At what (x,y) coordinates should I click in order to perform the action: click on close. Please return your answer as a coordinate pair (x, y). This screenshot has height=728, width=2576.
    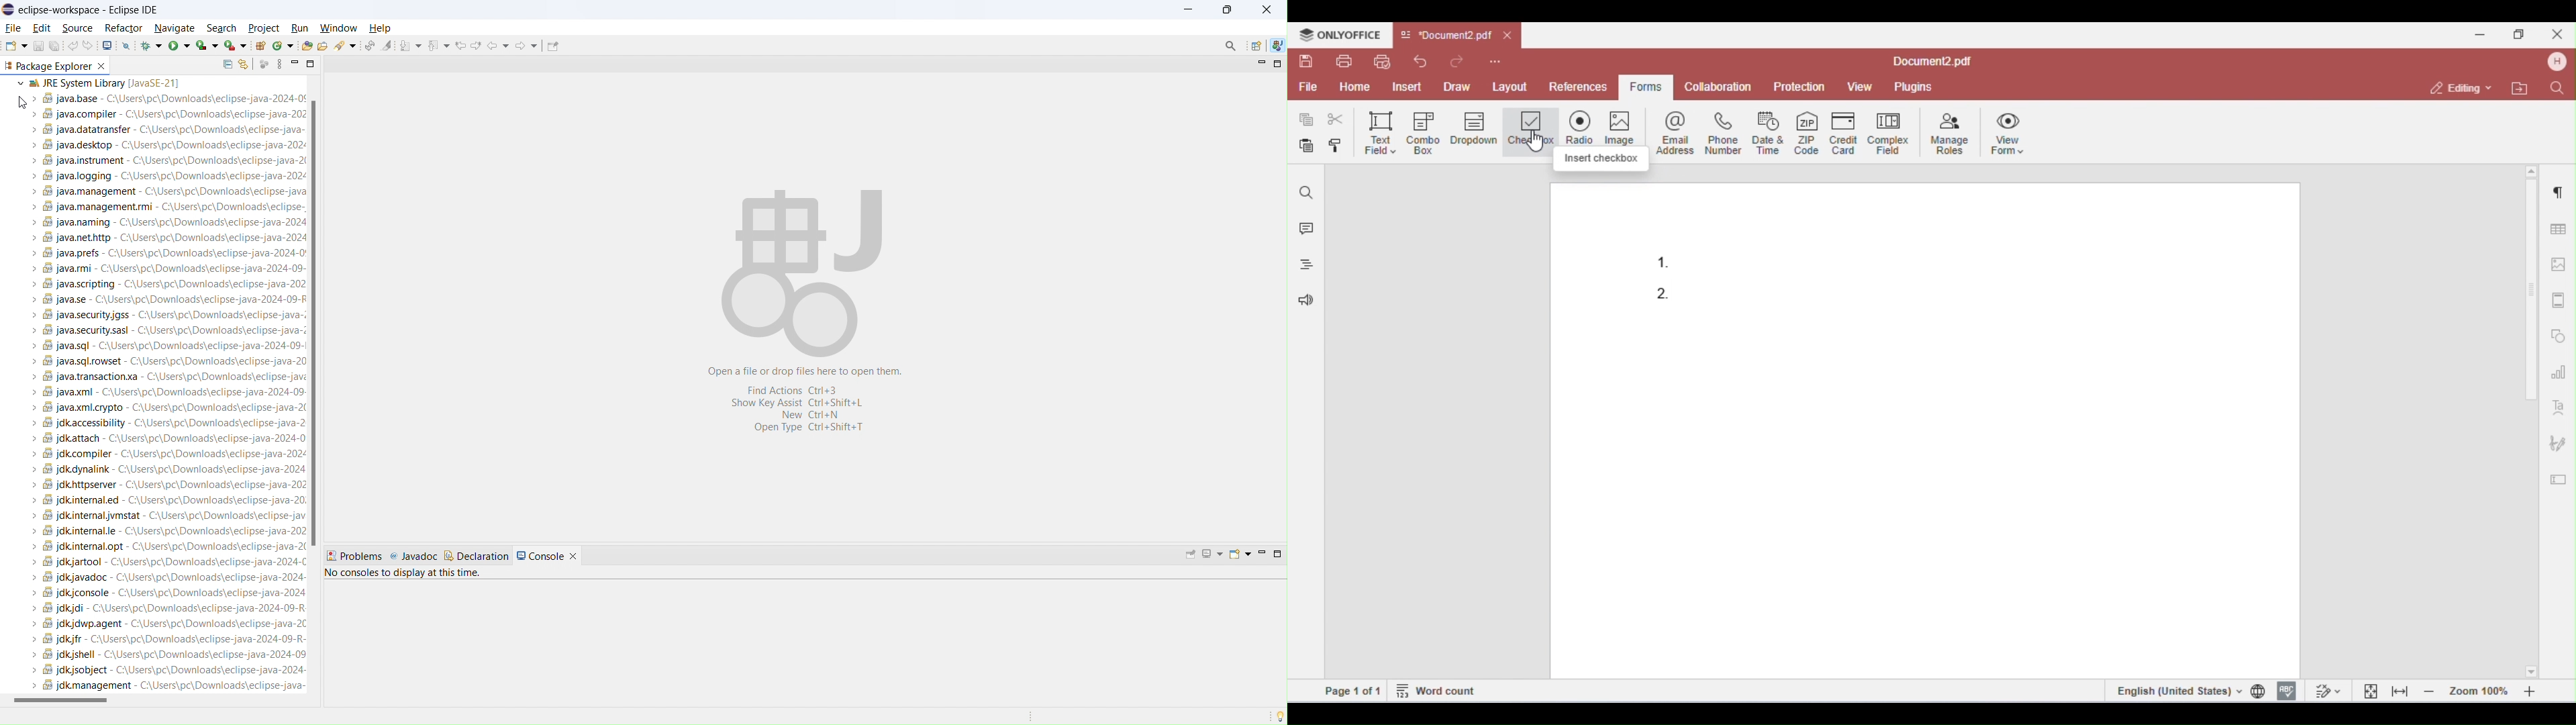
    Looking at the image, I should click on (104, 66).